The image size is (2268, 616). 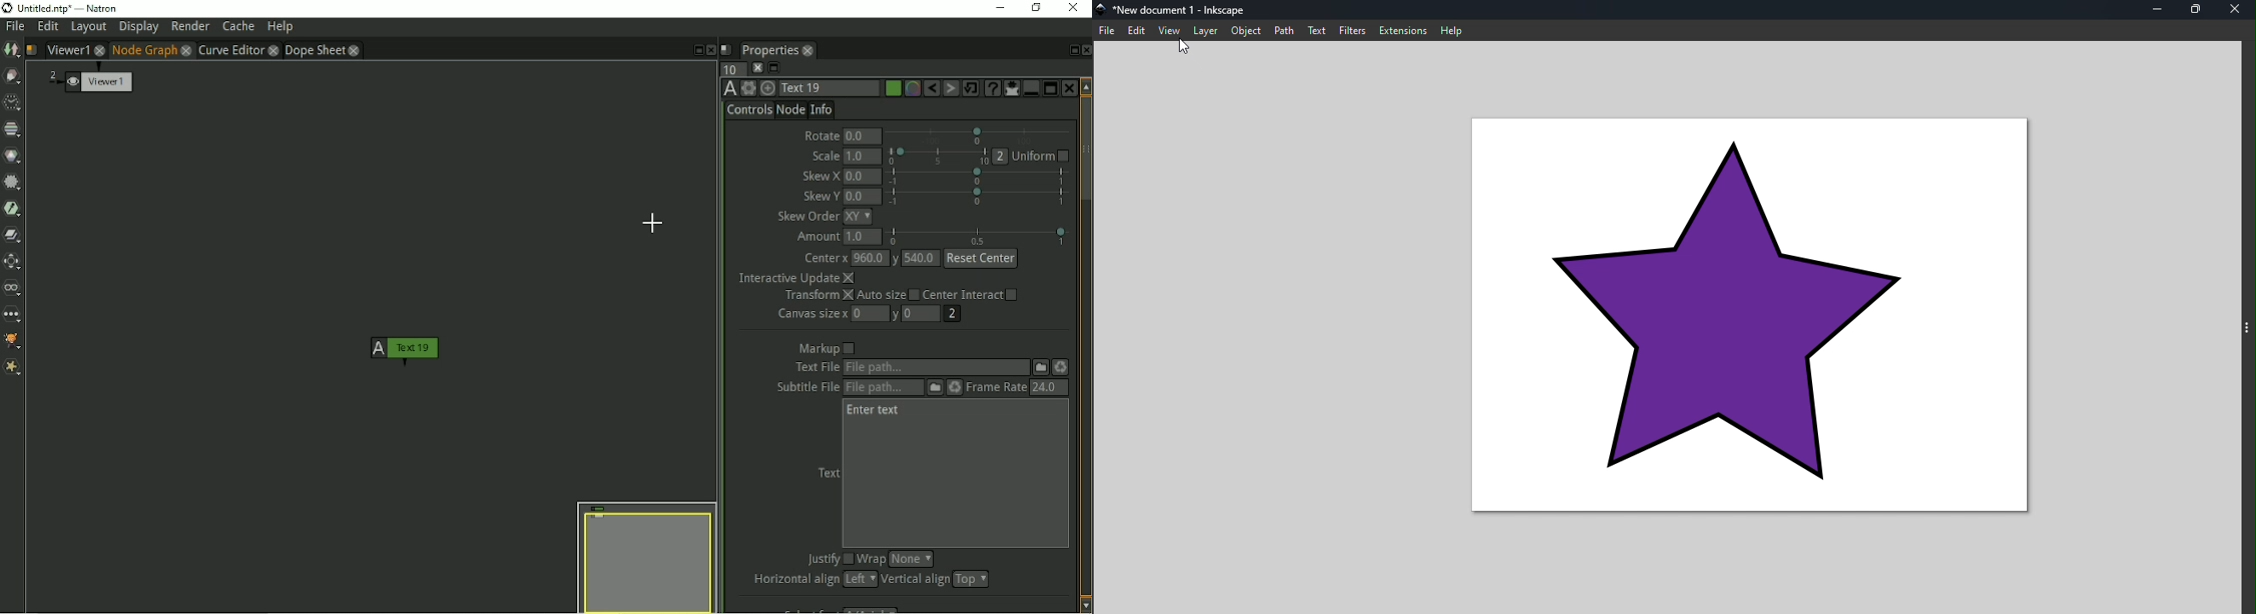 I want to click on Layer, so click(x=1202, y=32).